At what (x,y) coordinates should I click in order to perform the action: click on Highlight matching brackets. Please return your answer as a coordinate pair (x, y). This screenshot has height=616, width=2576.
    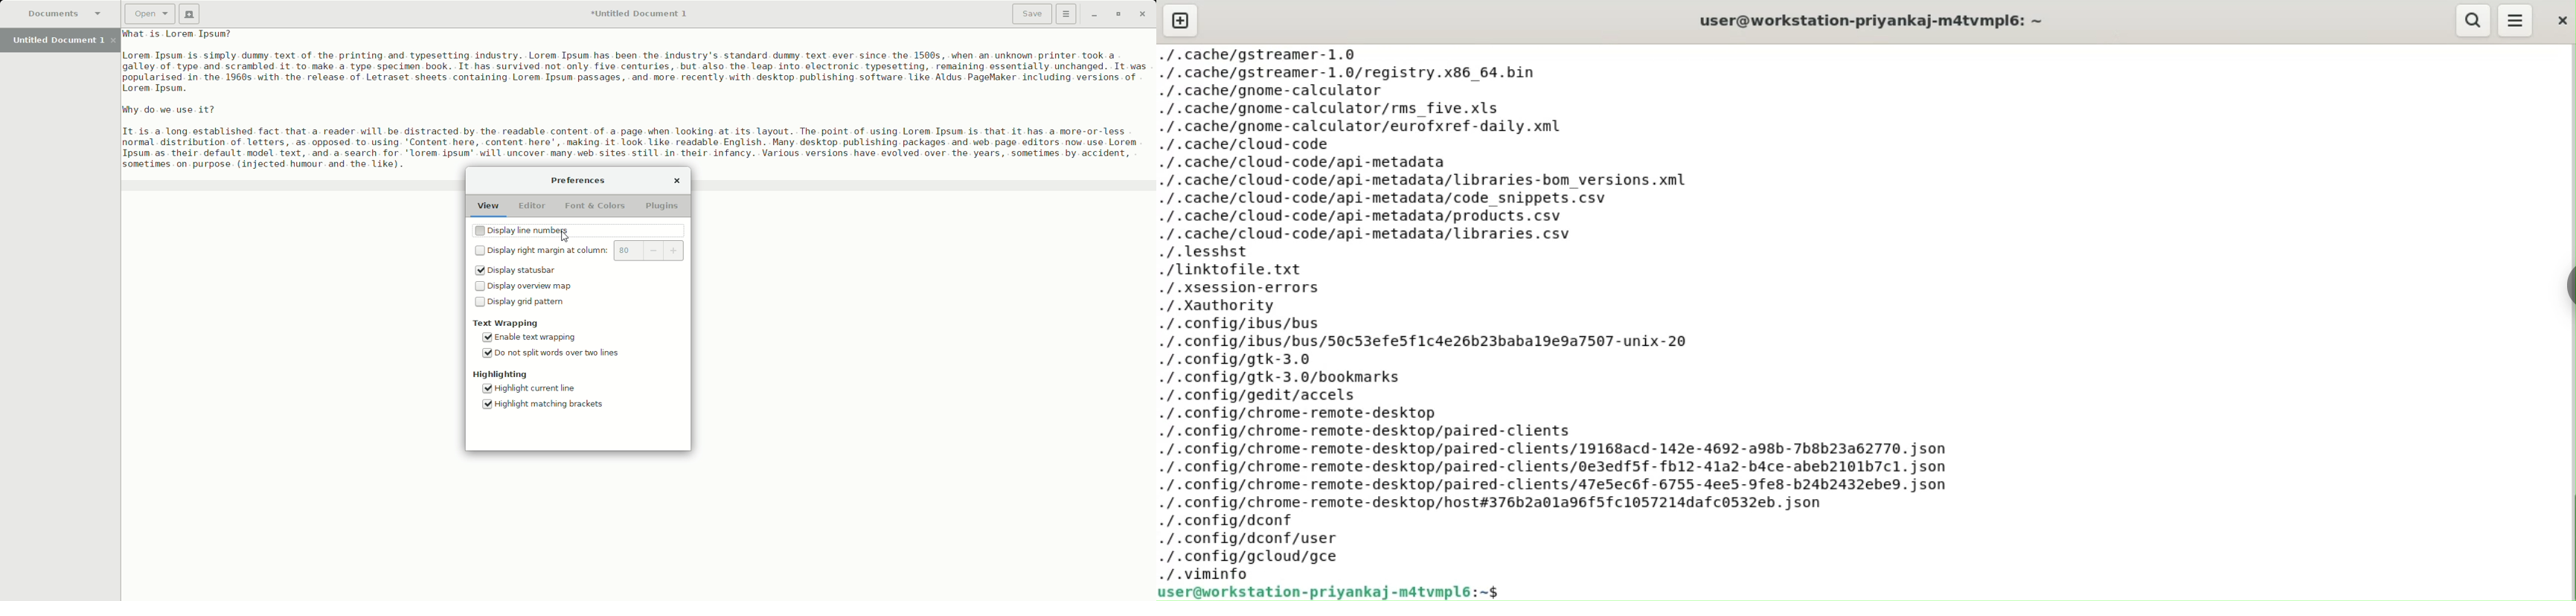
    Looking at the image, I should click on (544, 405).